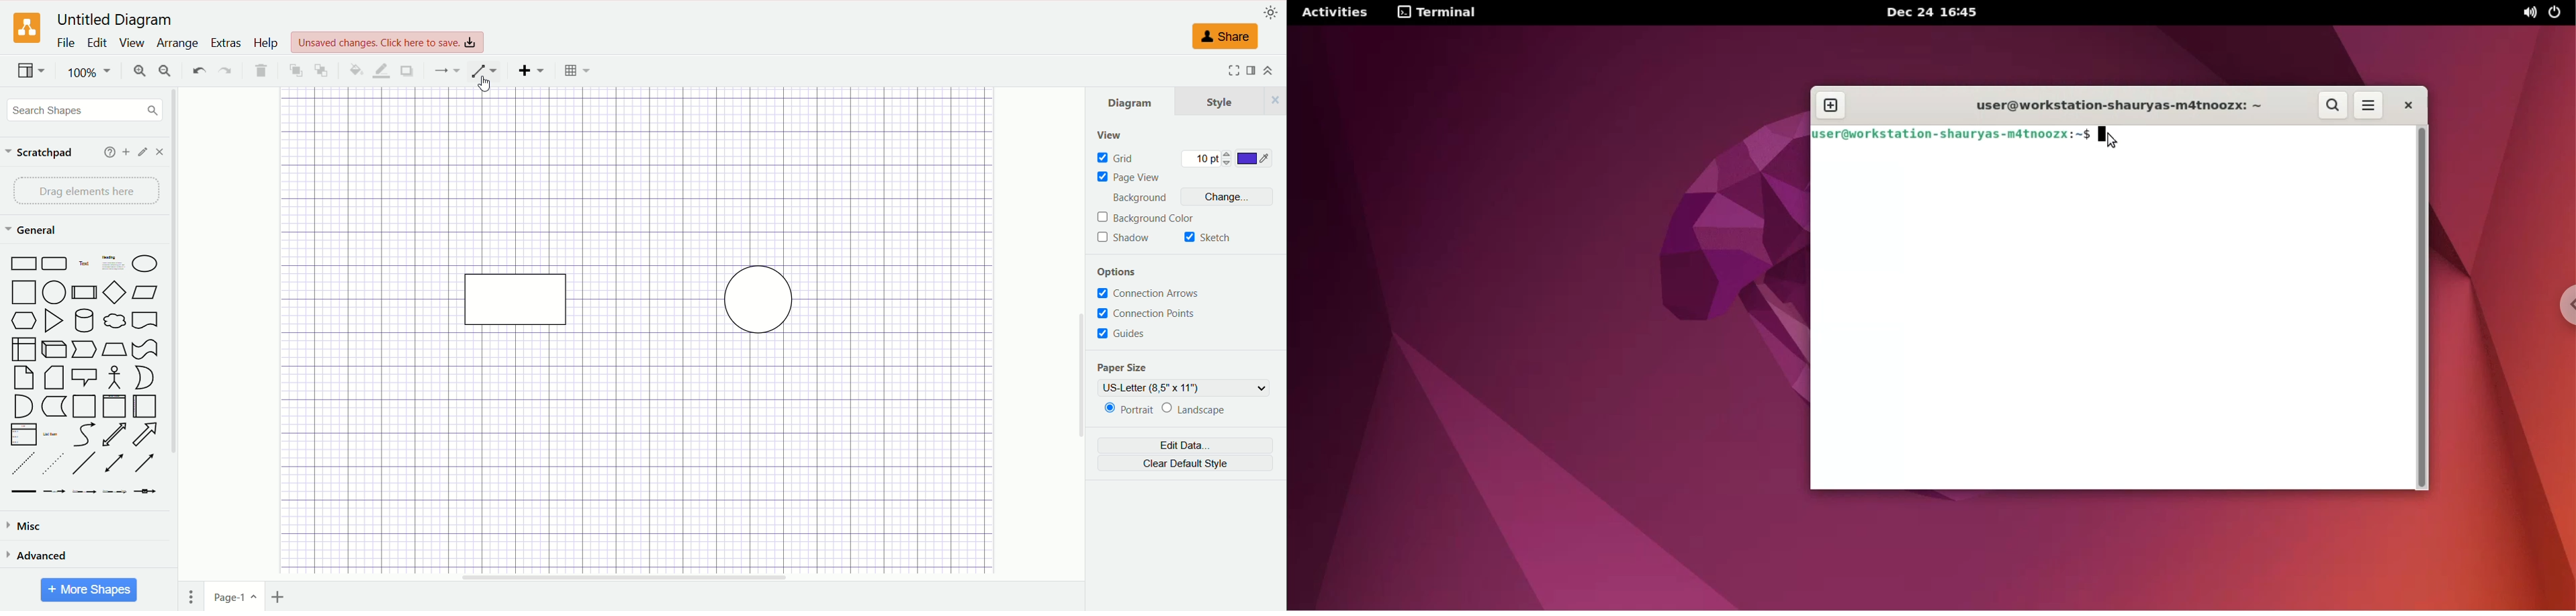  I want to click on insert, so click(531, 71).